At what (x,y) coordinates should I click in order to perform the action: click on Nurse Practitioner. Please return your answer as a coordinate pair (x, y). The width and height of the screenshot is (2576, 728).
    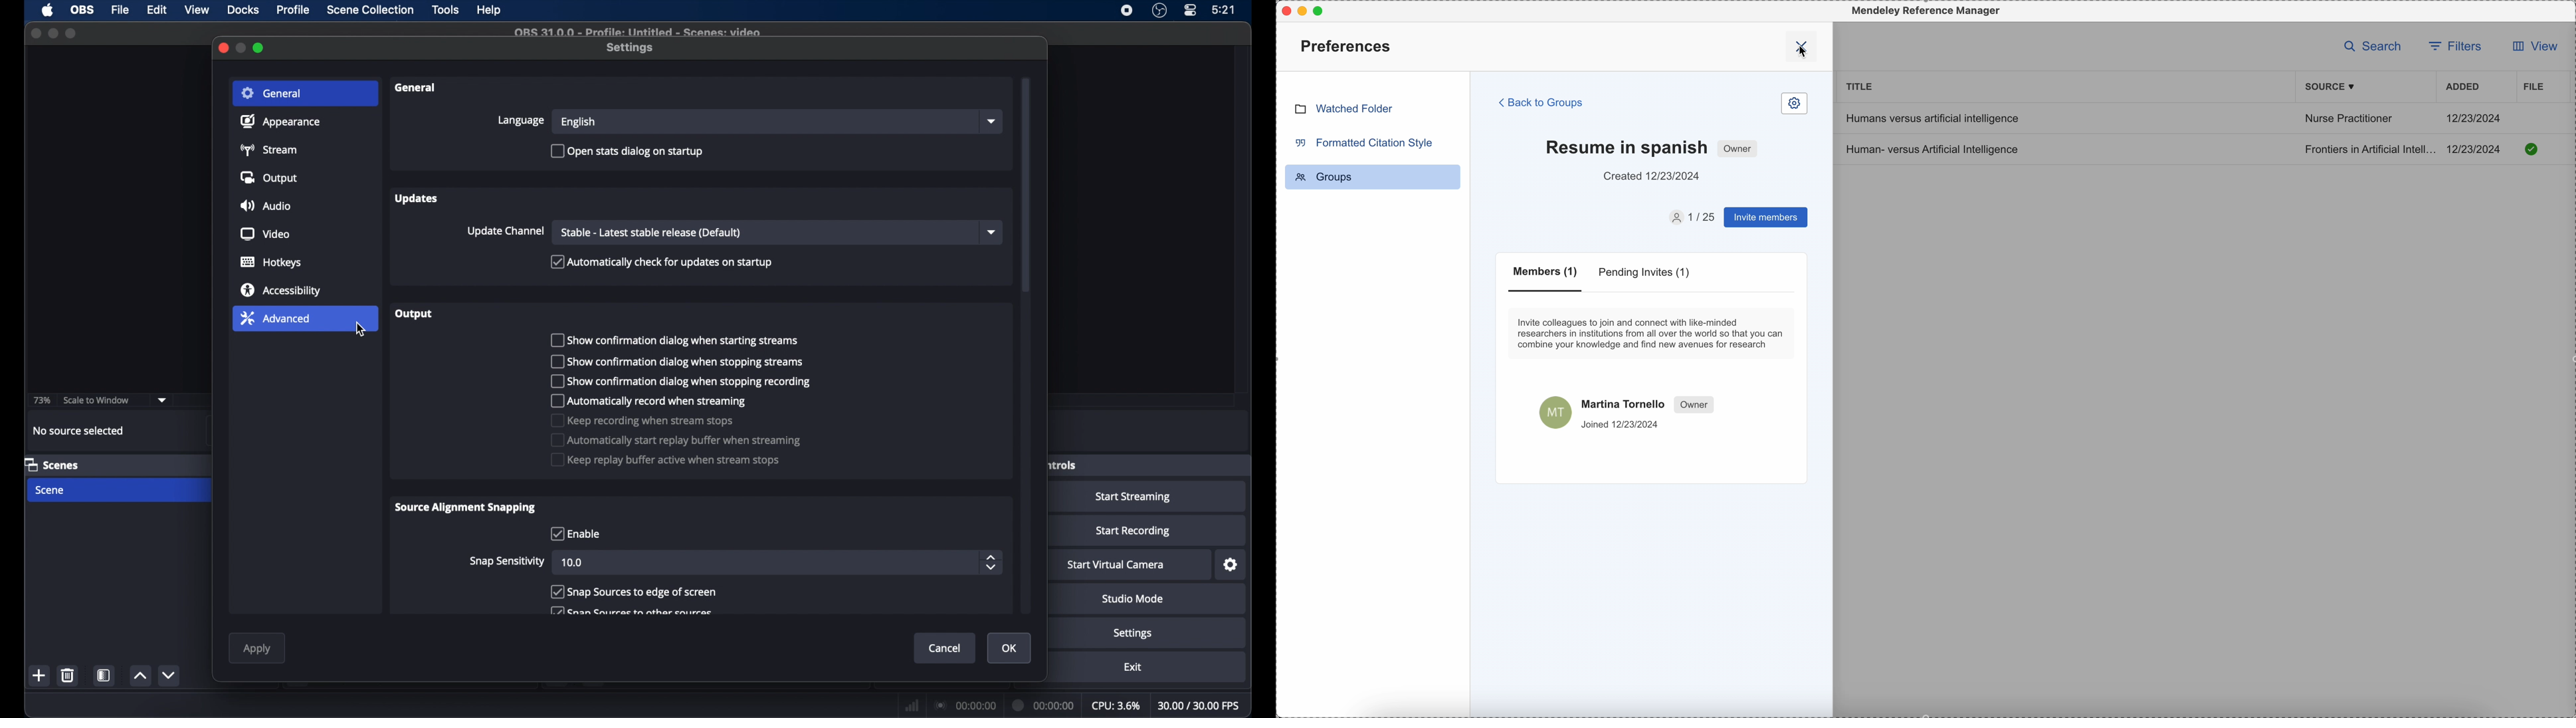
    Looking at the image, I should click on (2348, 120).